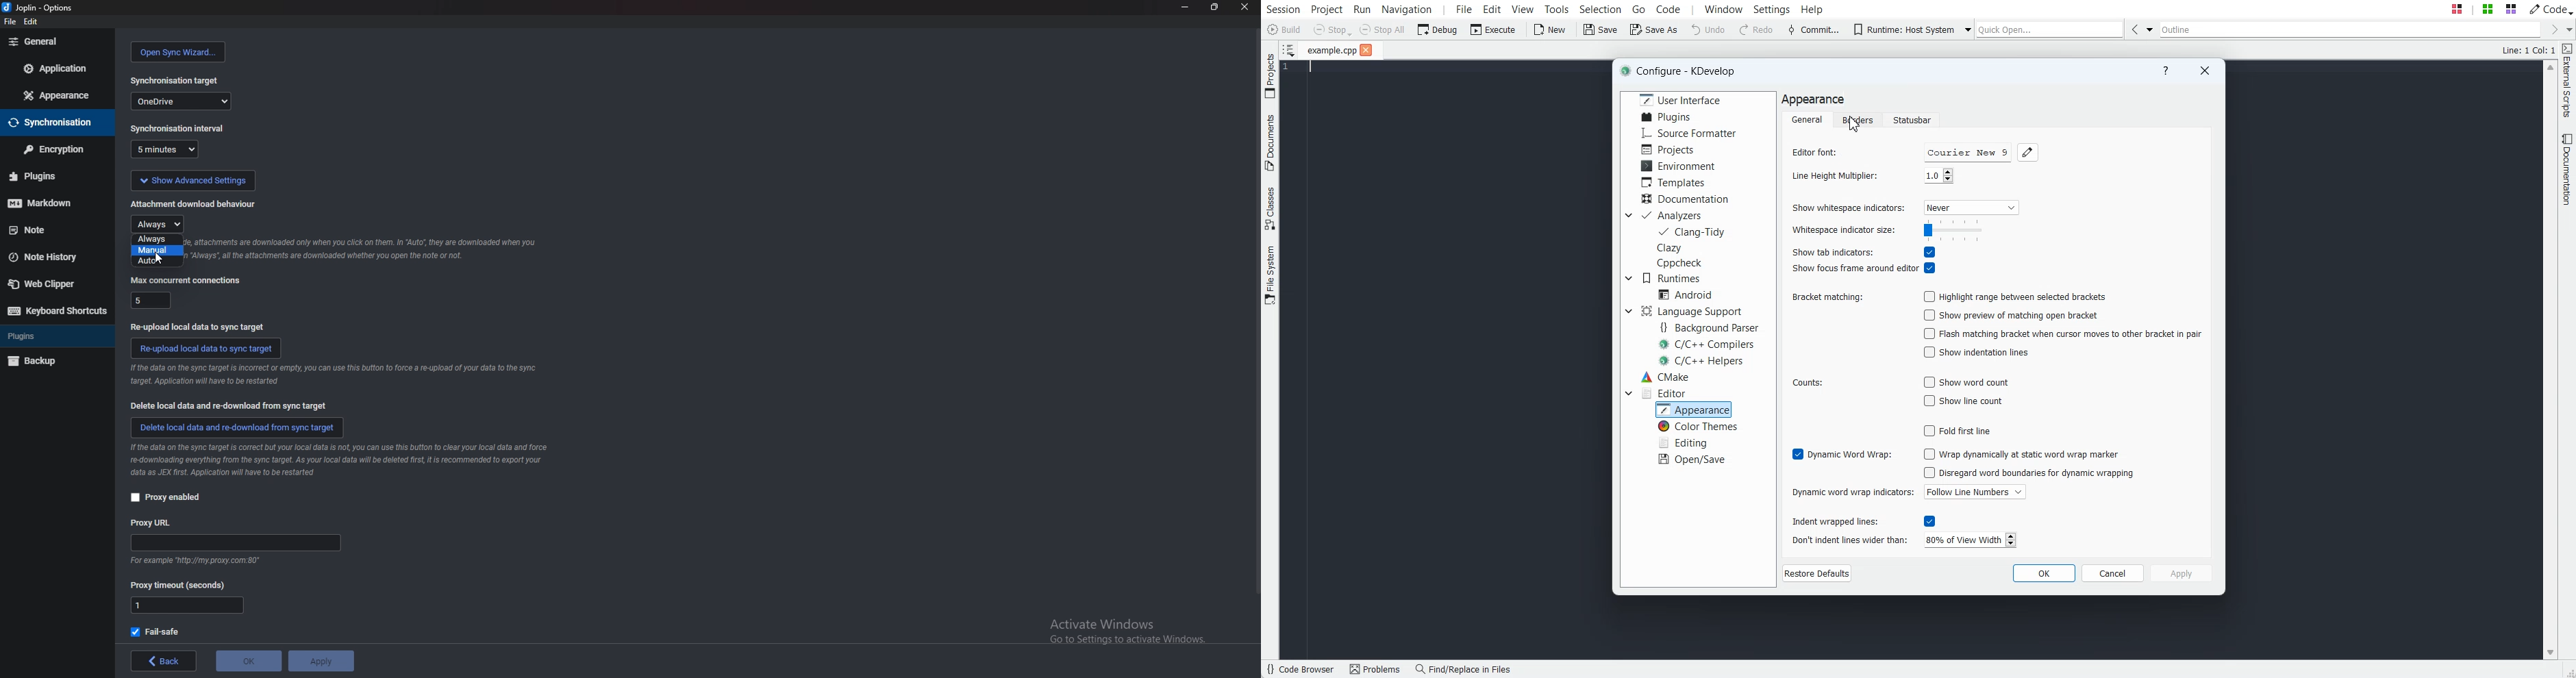 Image resolution: width=2576 pixels, height=700 pixels. Describe the element at coordinates (10, 22) in the screenshot. I see `file` at that location.